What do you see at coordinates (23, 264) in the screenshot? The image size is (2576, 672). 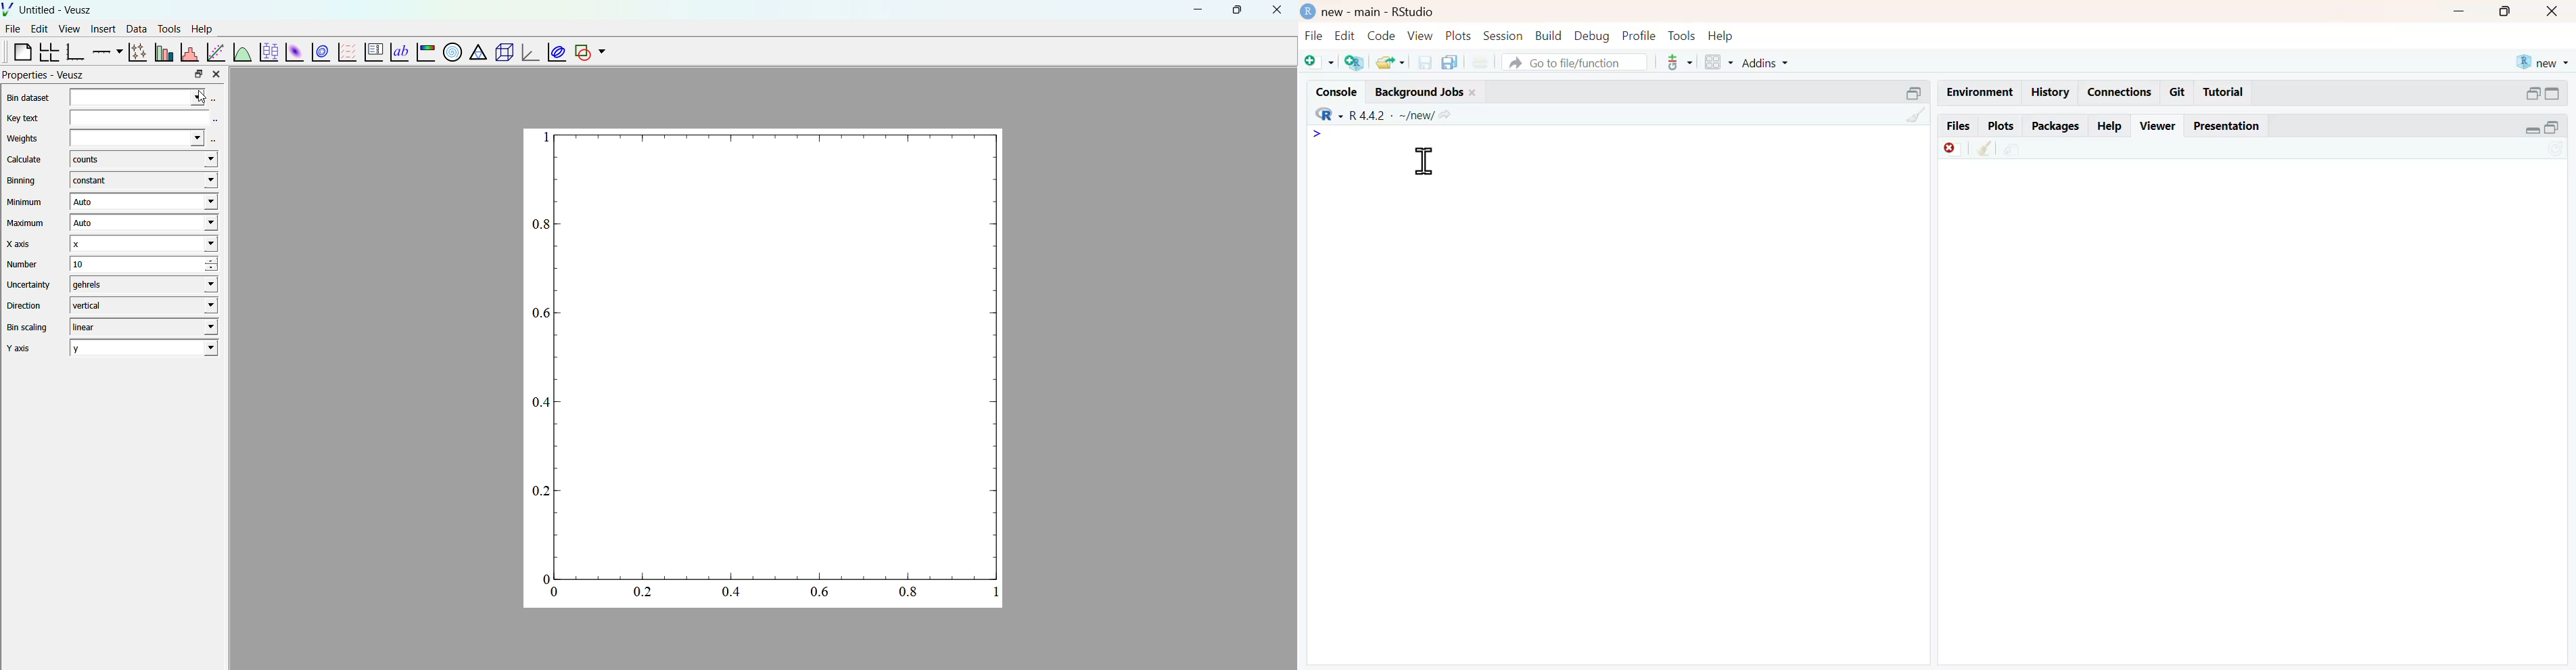 I see `Number` at bounding box center [23, 264].